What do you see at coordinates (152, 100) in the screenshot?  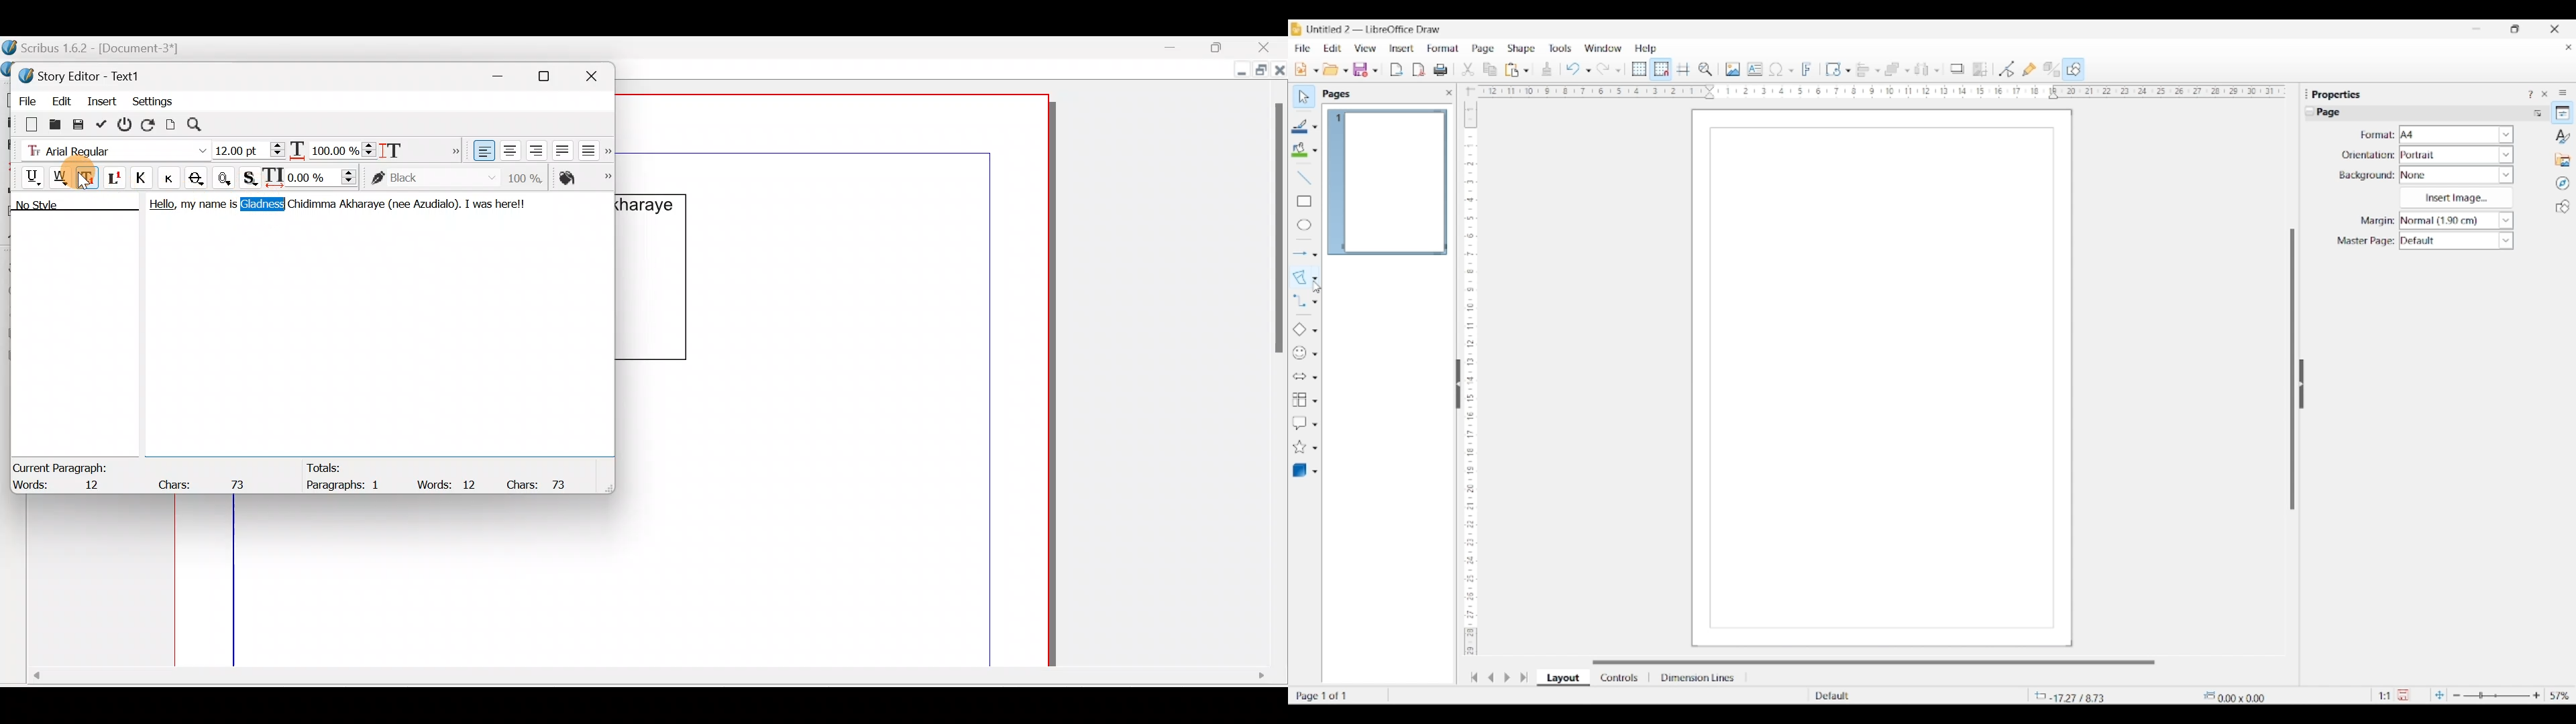 I see `Settings` at bounding box center [152, 100].